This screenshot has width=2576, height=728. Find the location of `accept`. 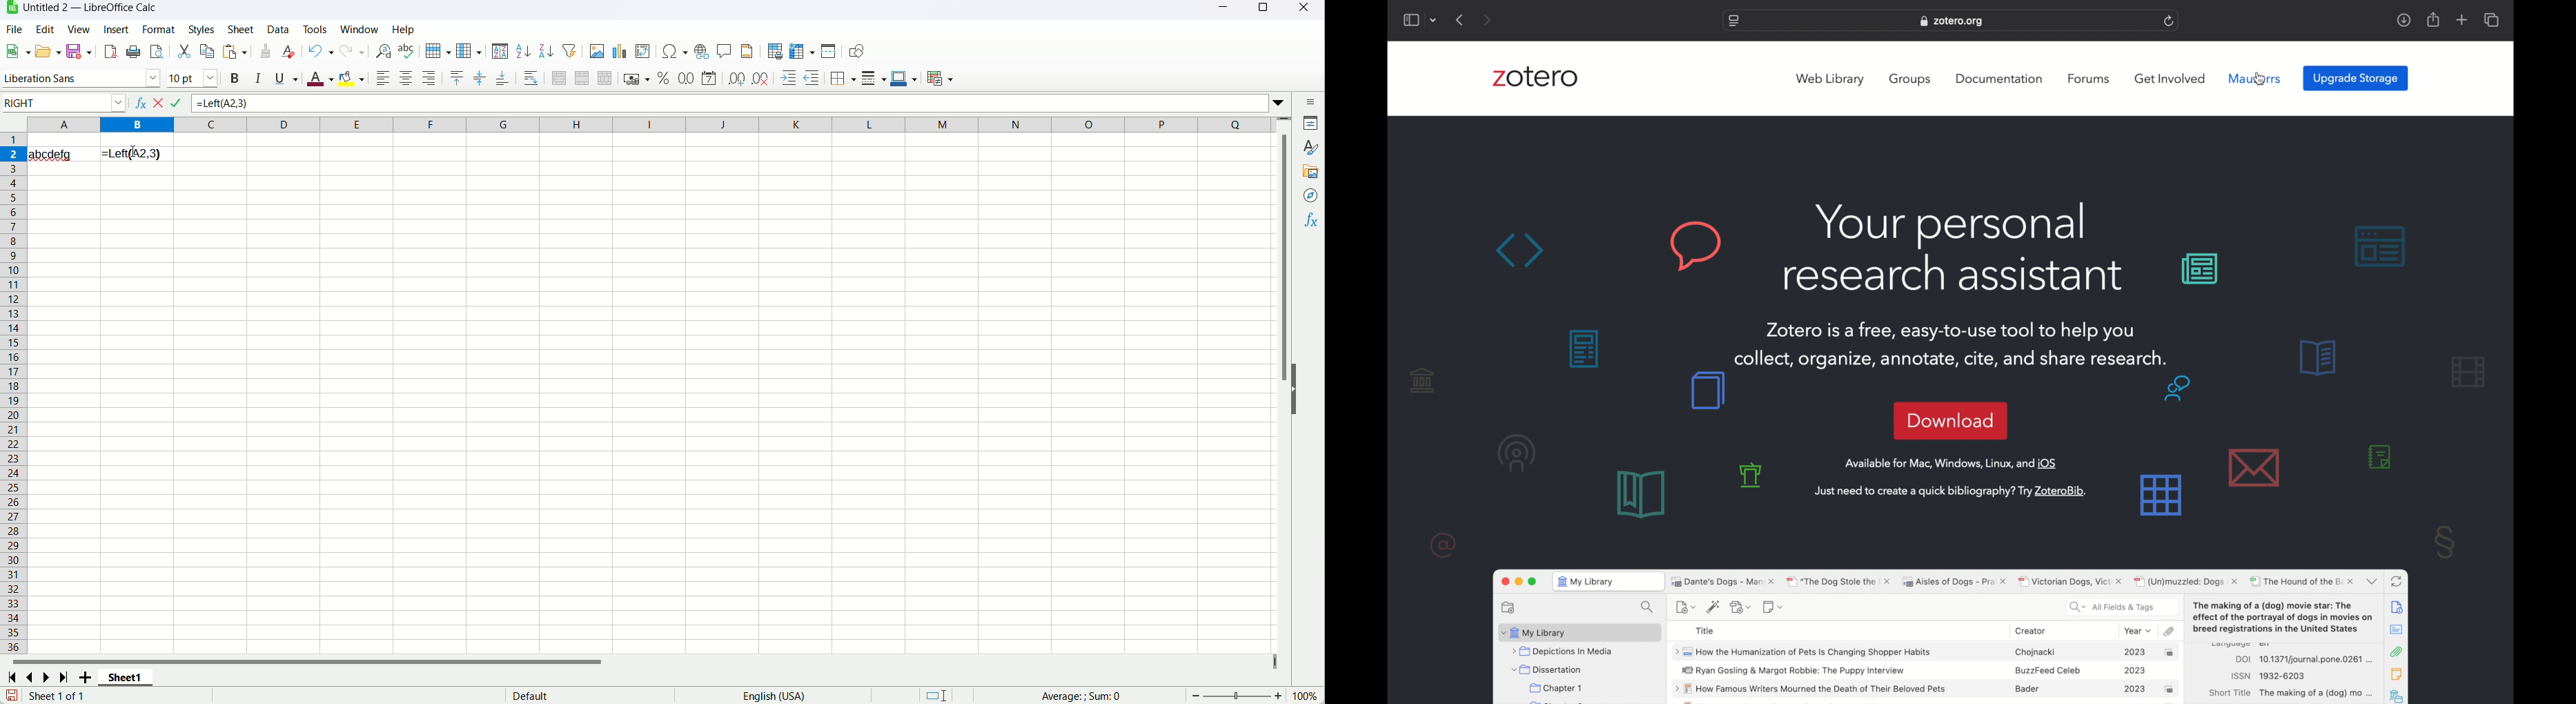

accept is located at coordinates (177, 103).